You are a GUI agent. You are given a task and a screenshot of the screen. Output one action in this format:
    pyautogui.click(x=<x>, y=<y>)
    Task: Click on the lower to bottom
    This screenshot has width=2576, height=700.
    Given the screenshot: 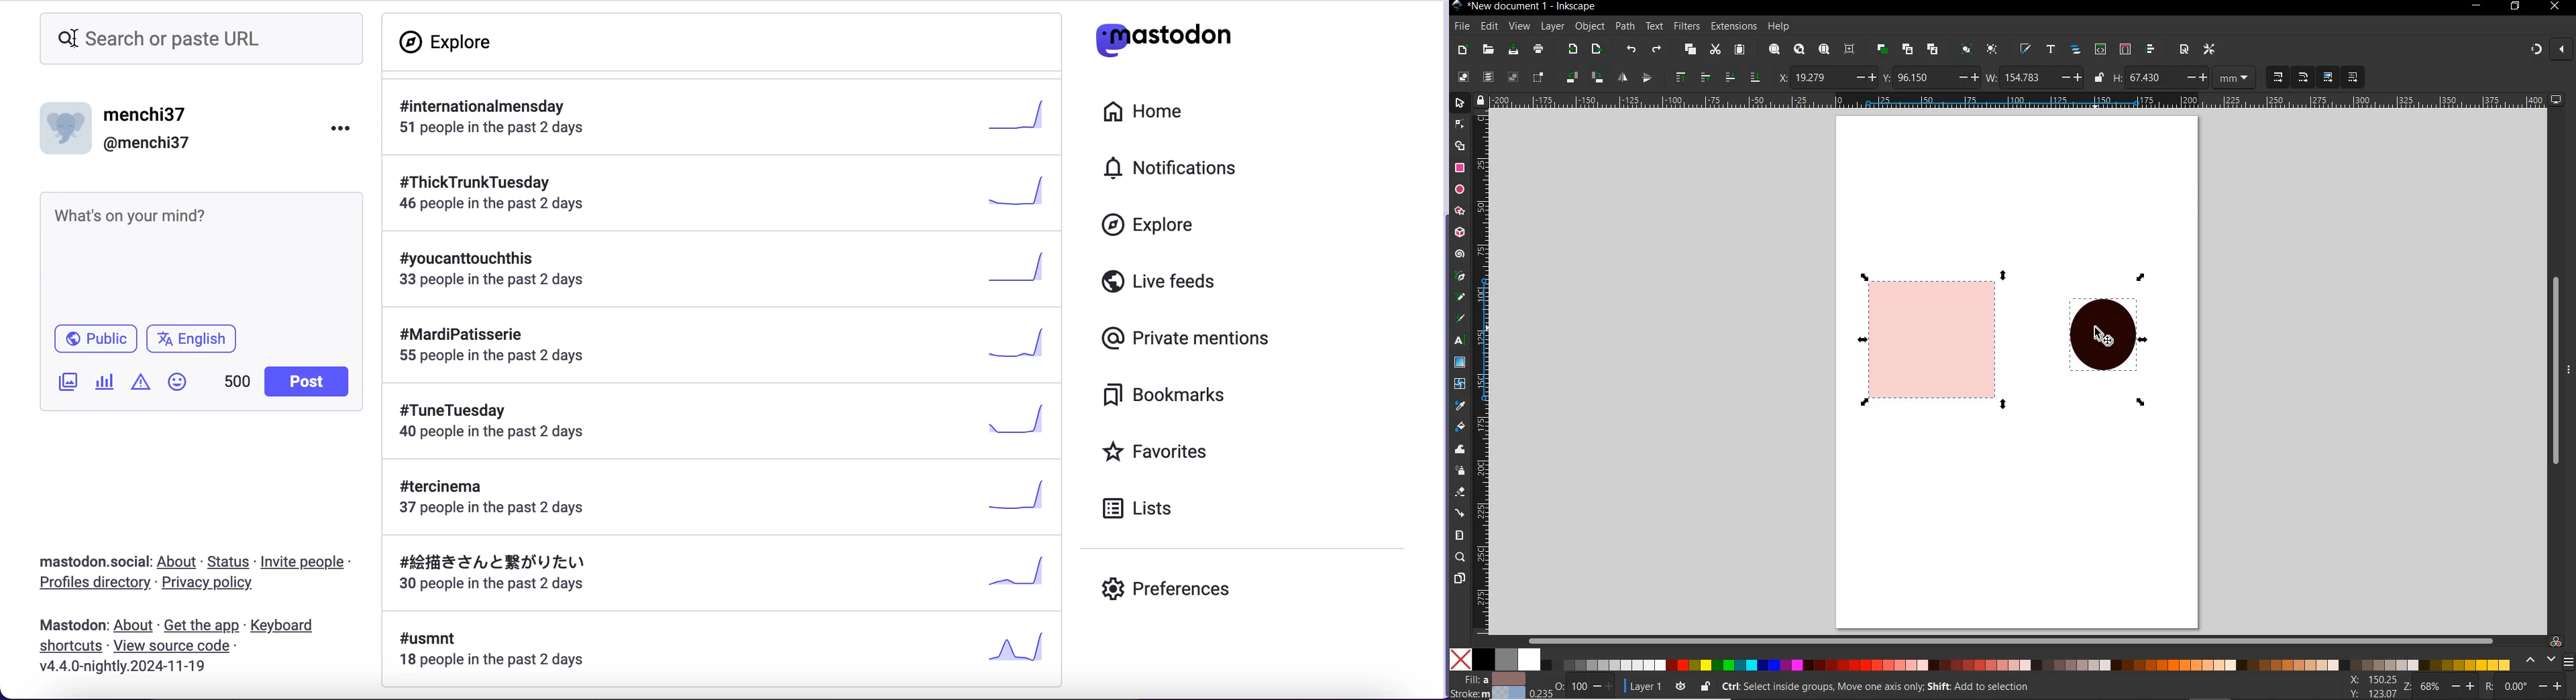 What is the action you would take?
    pyautogui.click(x=1754, y=76)
    